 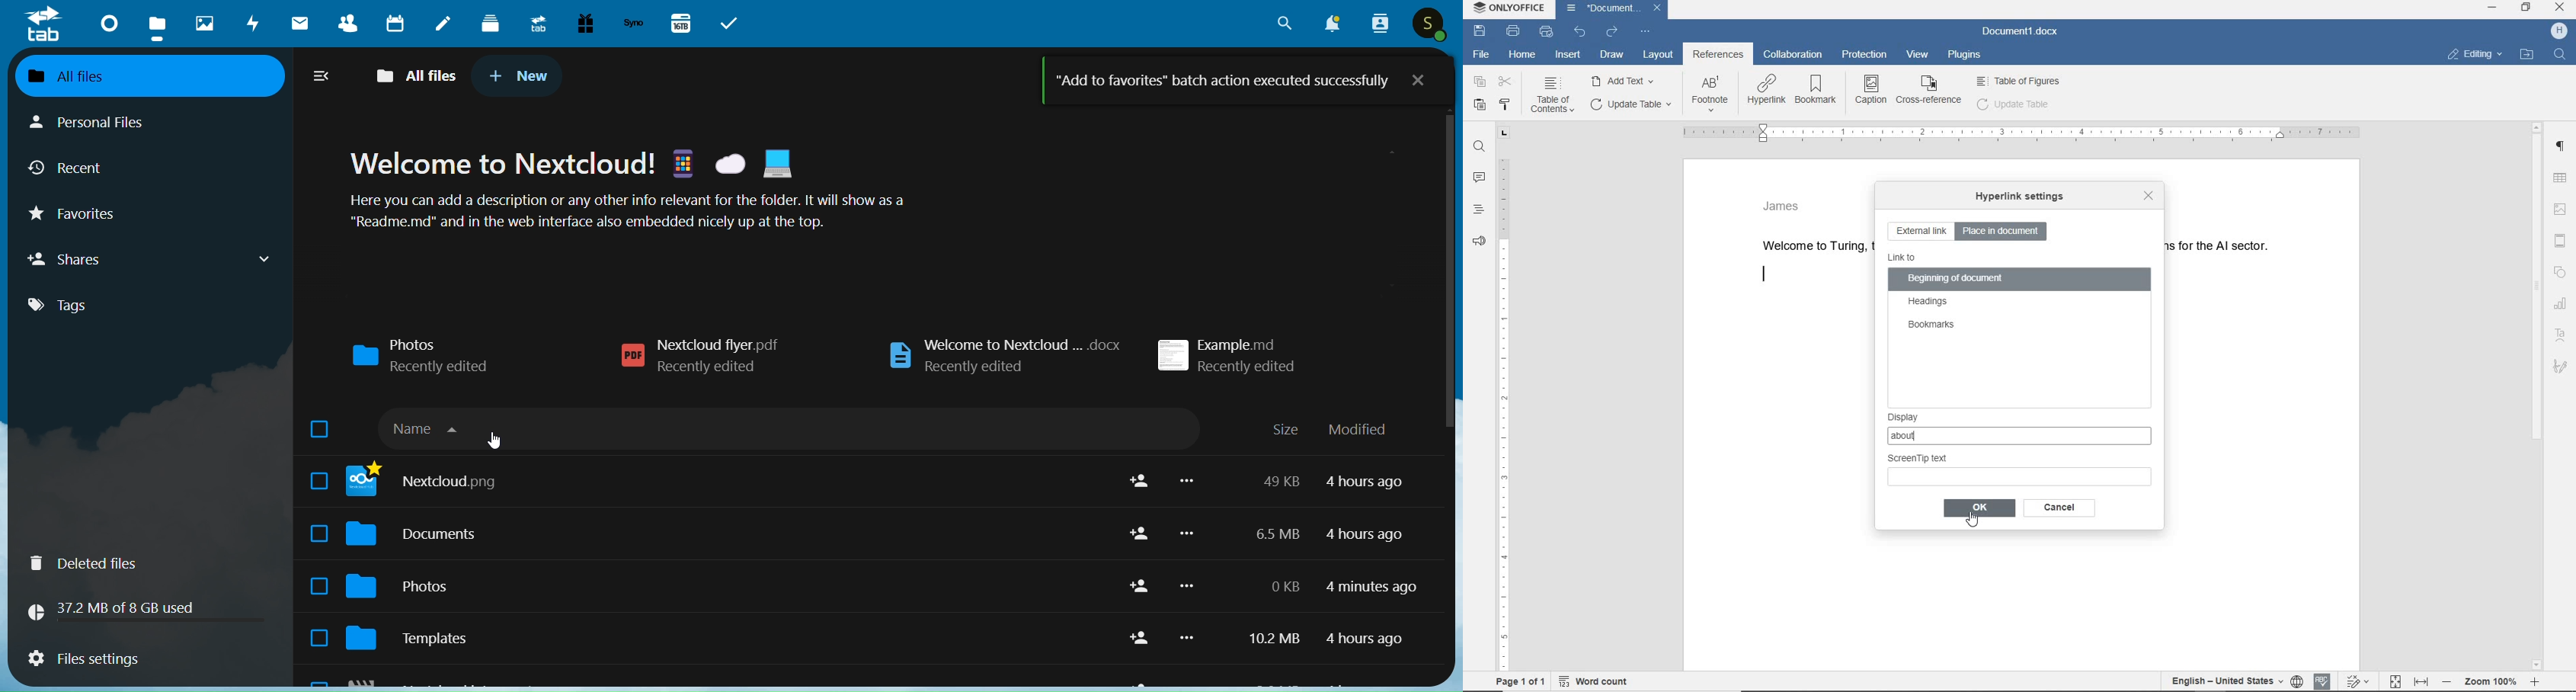 I want to click on More, so click(x=1187, y=637).